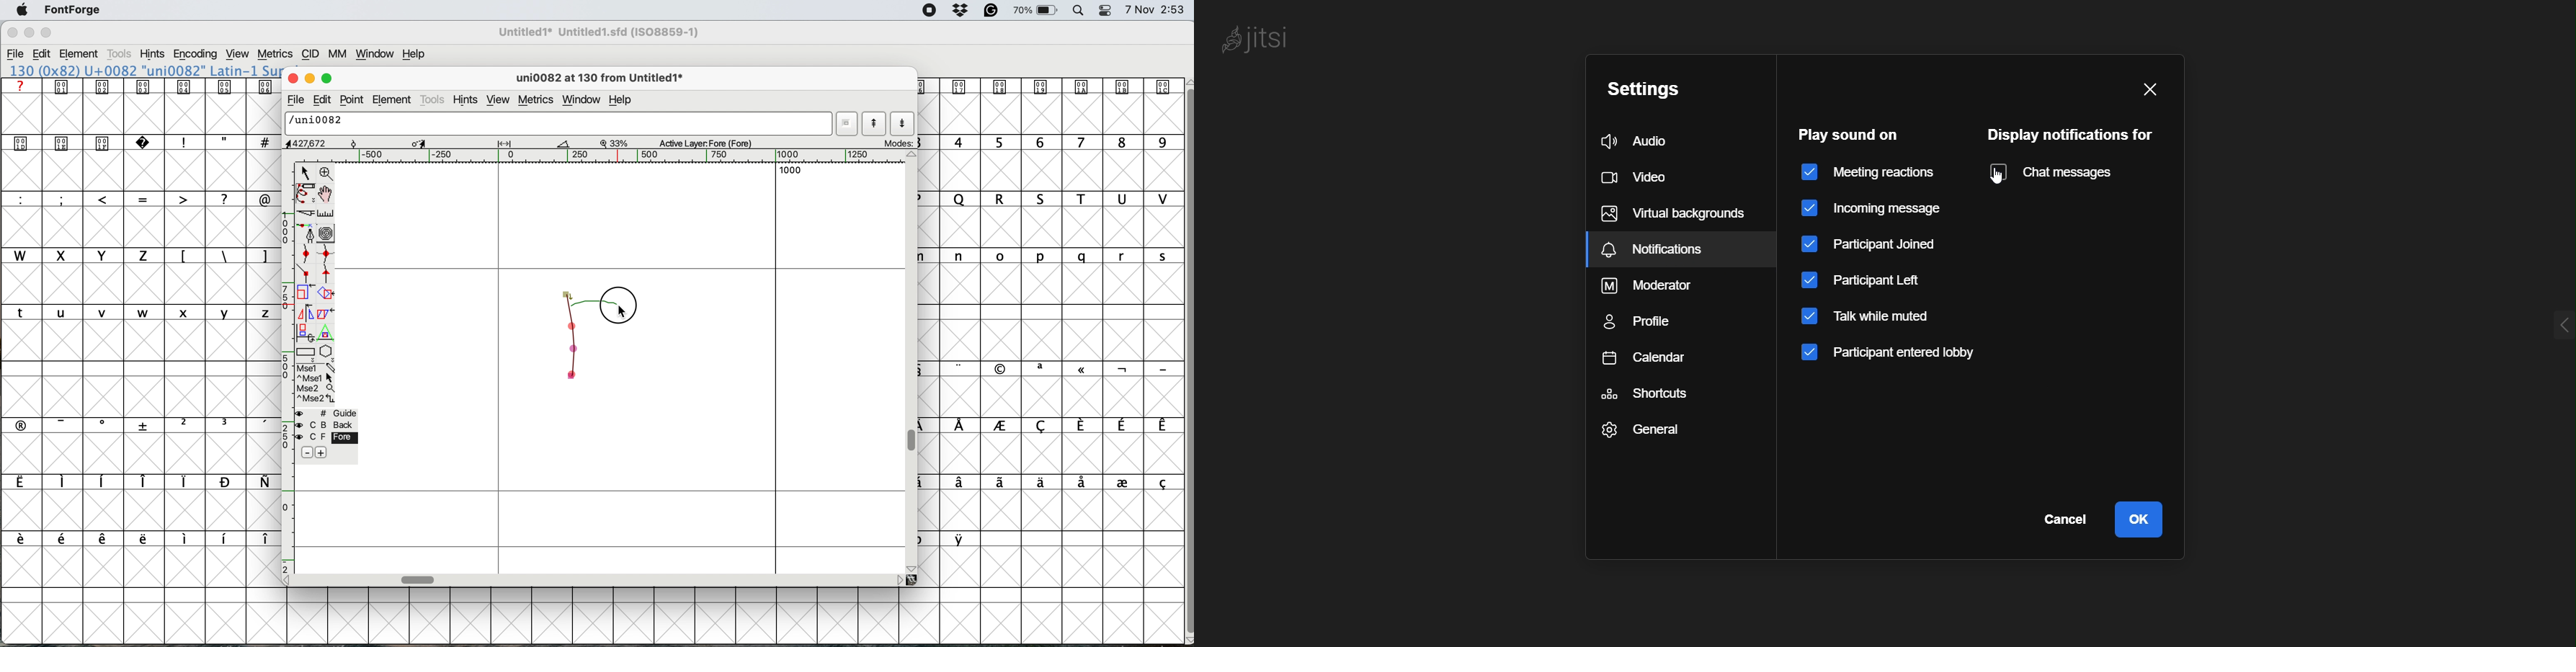 This screenshot has width=2576, height=672. What do you see at coordinates (2071, 133) in the screenshot?
I see `display notification for` at bounding box center [2071, 133].